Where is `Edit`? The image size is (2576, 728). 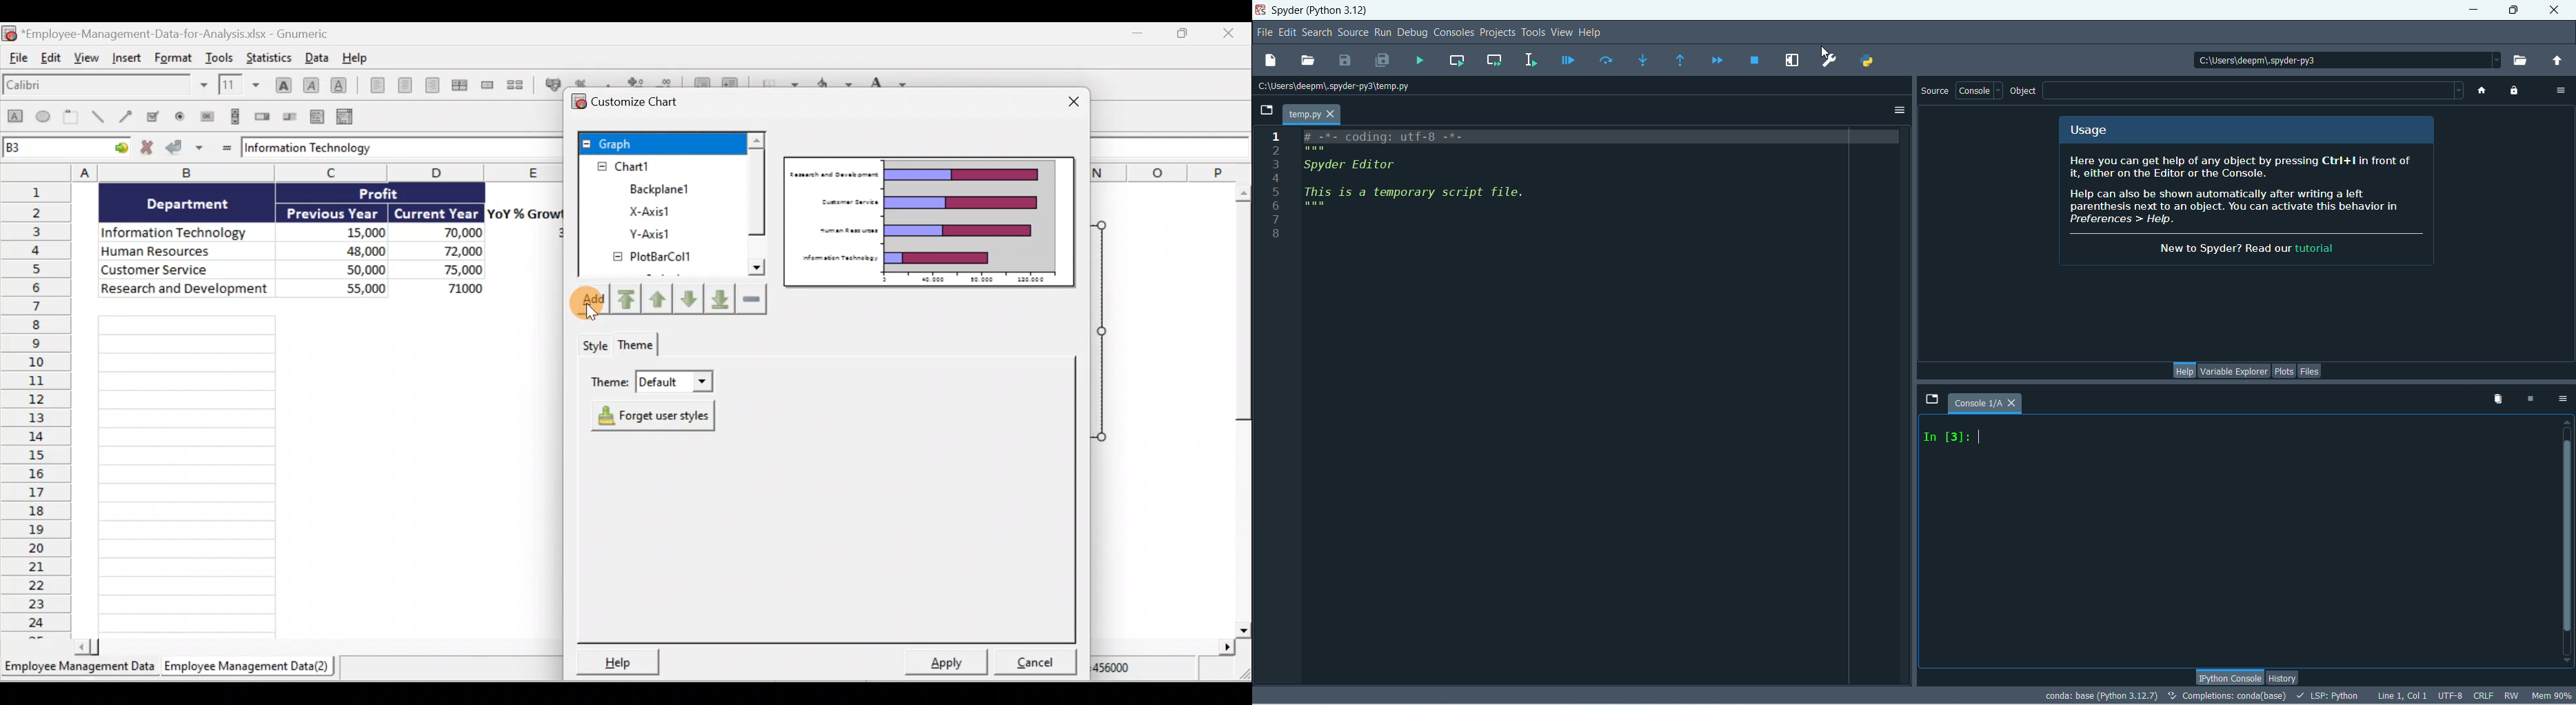 Edit is located at coordinates (54, 61).